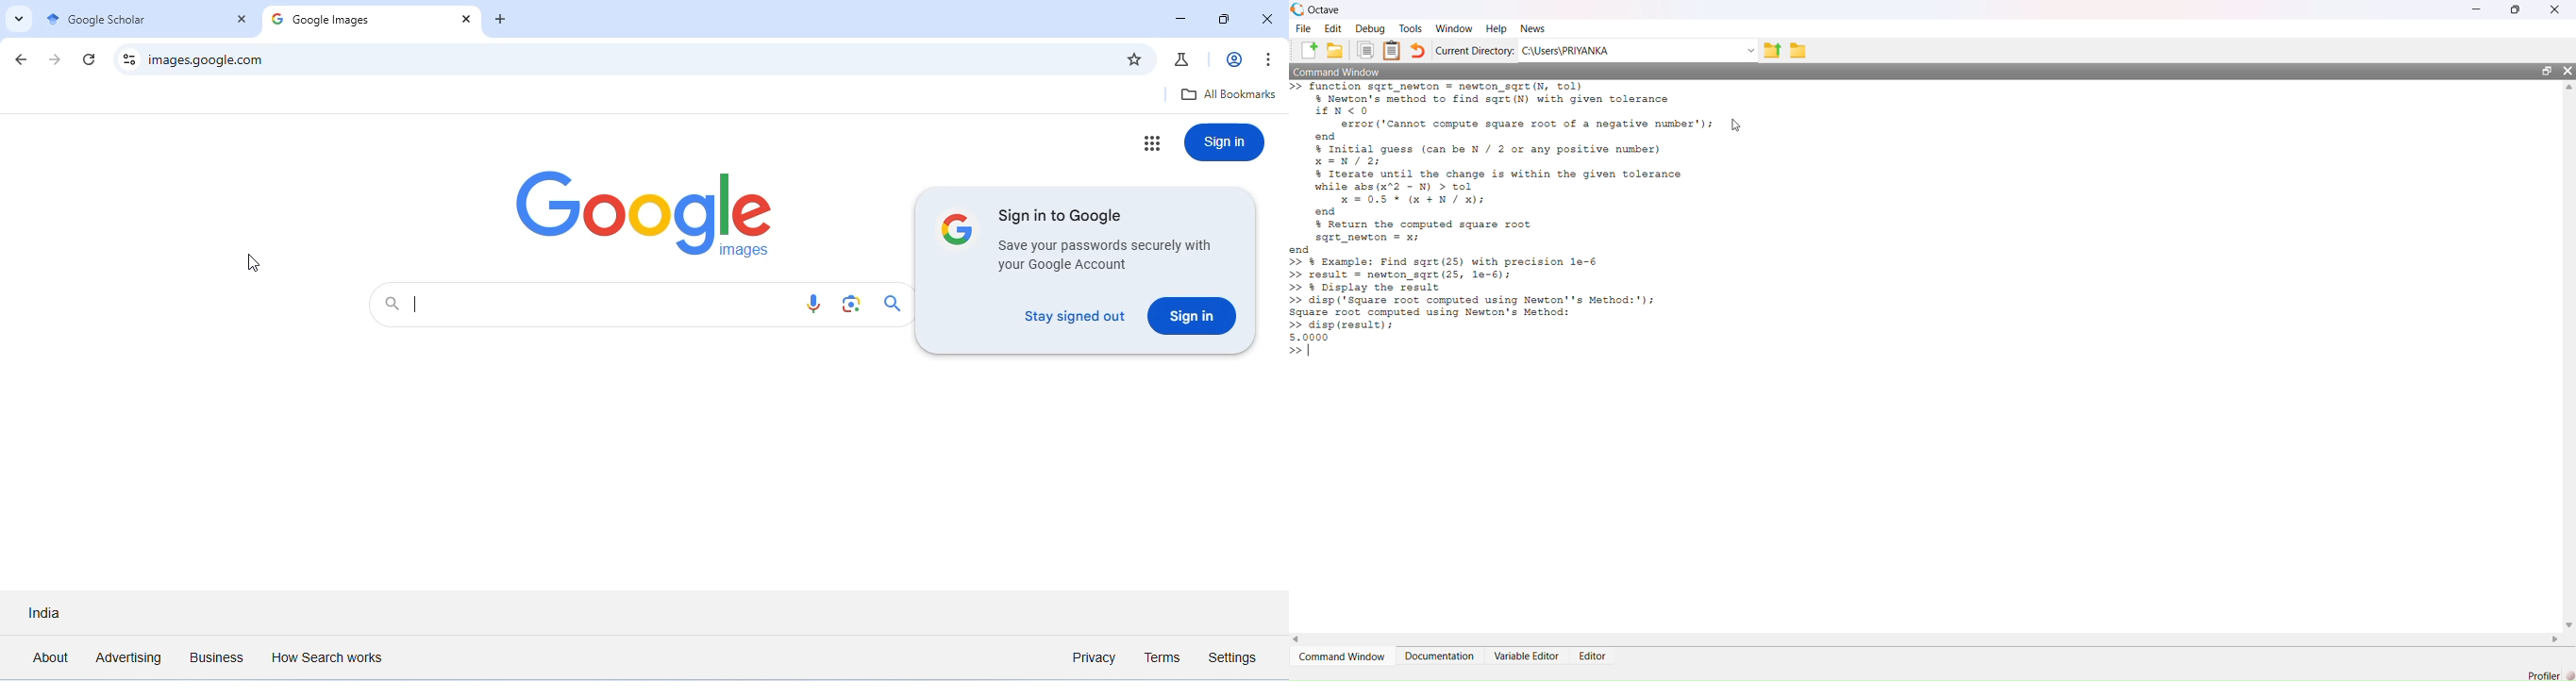 Image resolution: width=2576 pixels, height=700 pixels. I want to click on Cursor, so click(1740, 123).